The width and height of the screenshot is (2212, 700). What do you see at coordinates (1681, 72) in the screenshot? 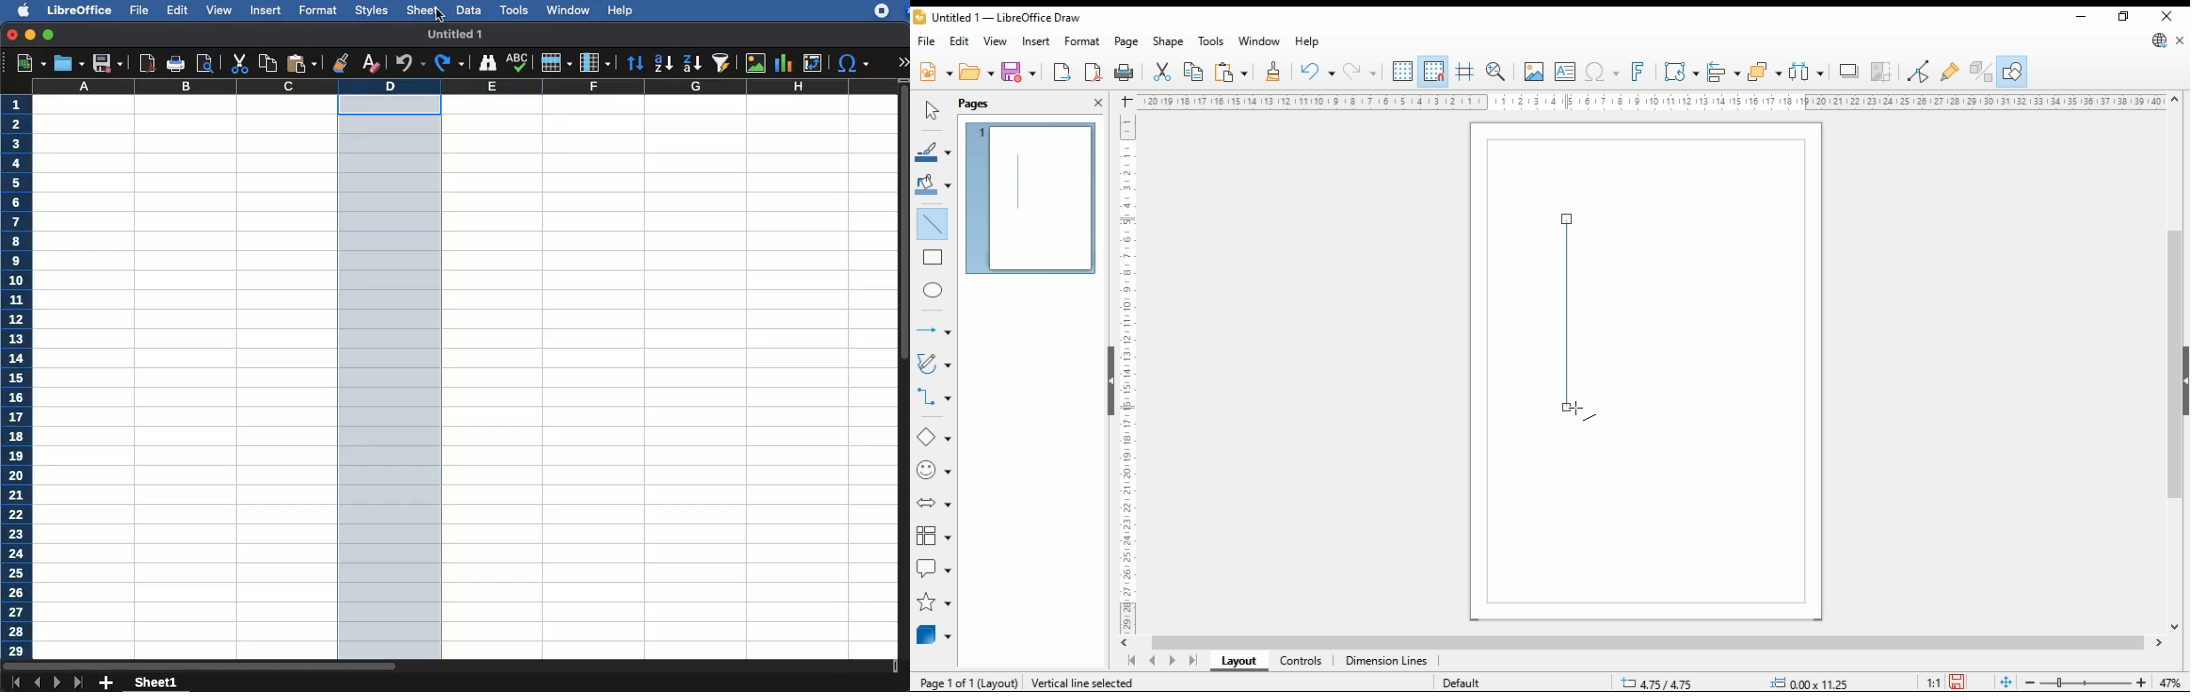
I see `transformations` at bounding box center [1681, 72].